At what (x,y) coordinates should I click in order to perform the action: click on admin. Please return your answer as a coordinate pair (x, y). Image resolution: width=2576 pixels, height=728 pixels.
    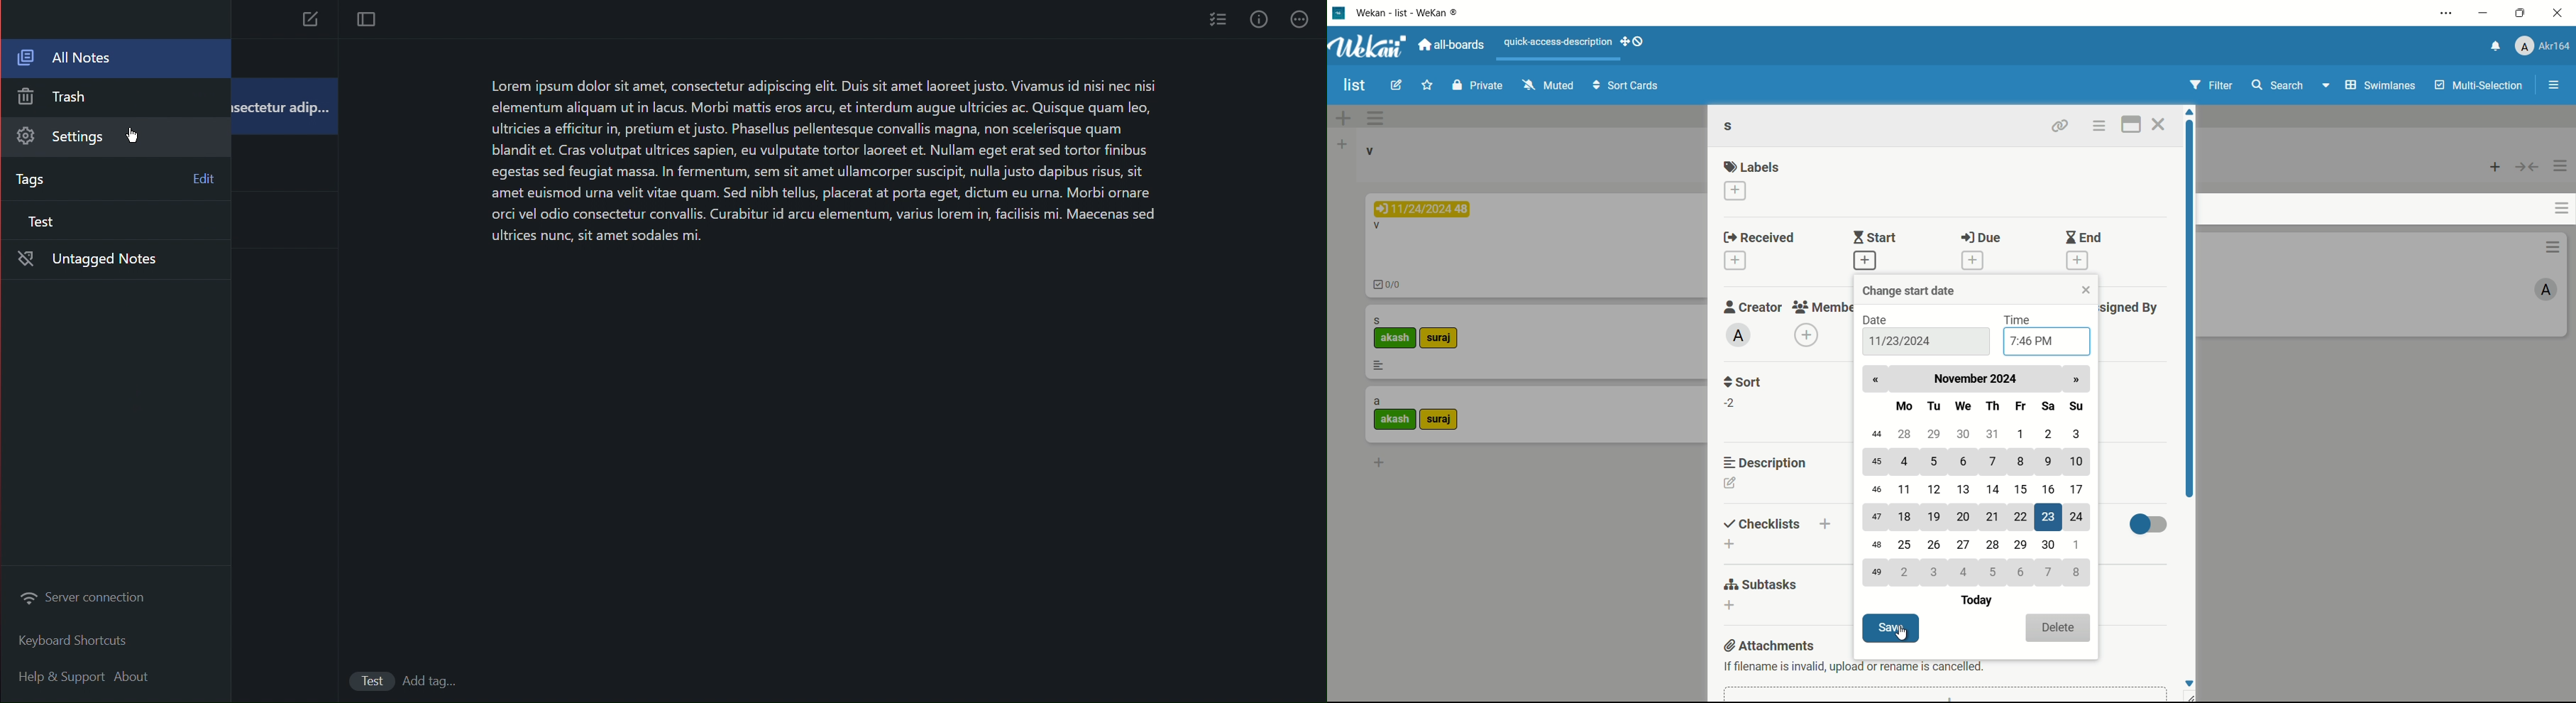
    Looking at the image, I should click on (1738, 335).